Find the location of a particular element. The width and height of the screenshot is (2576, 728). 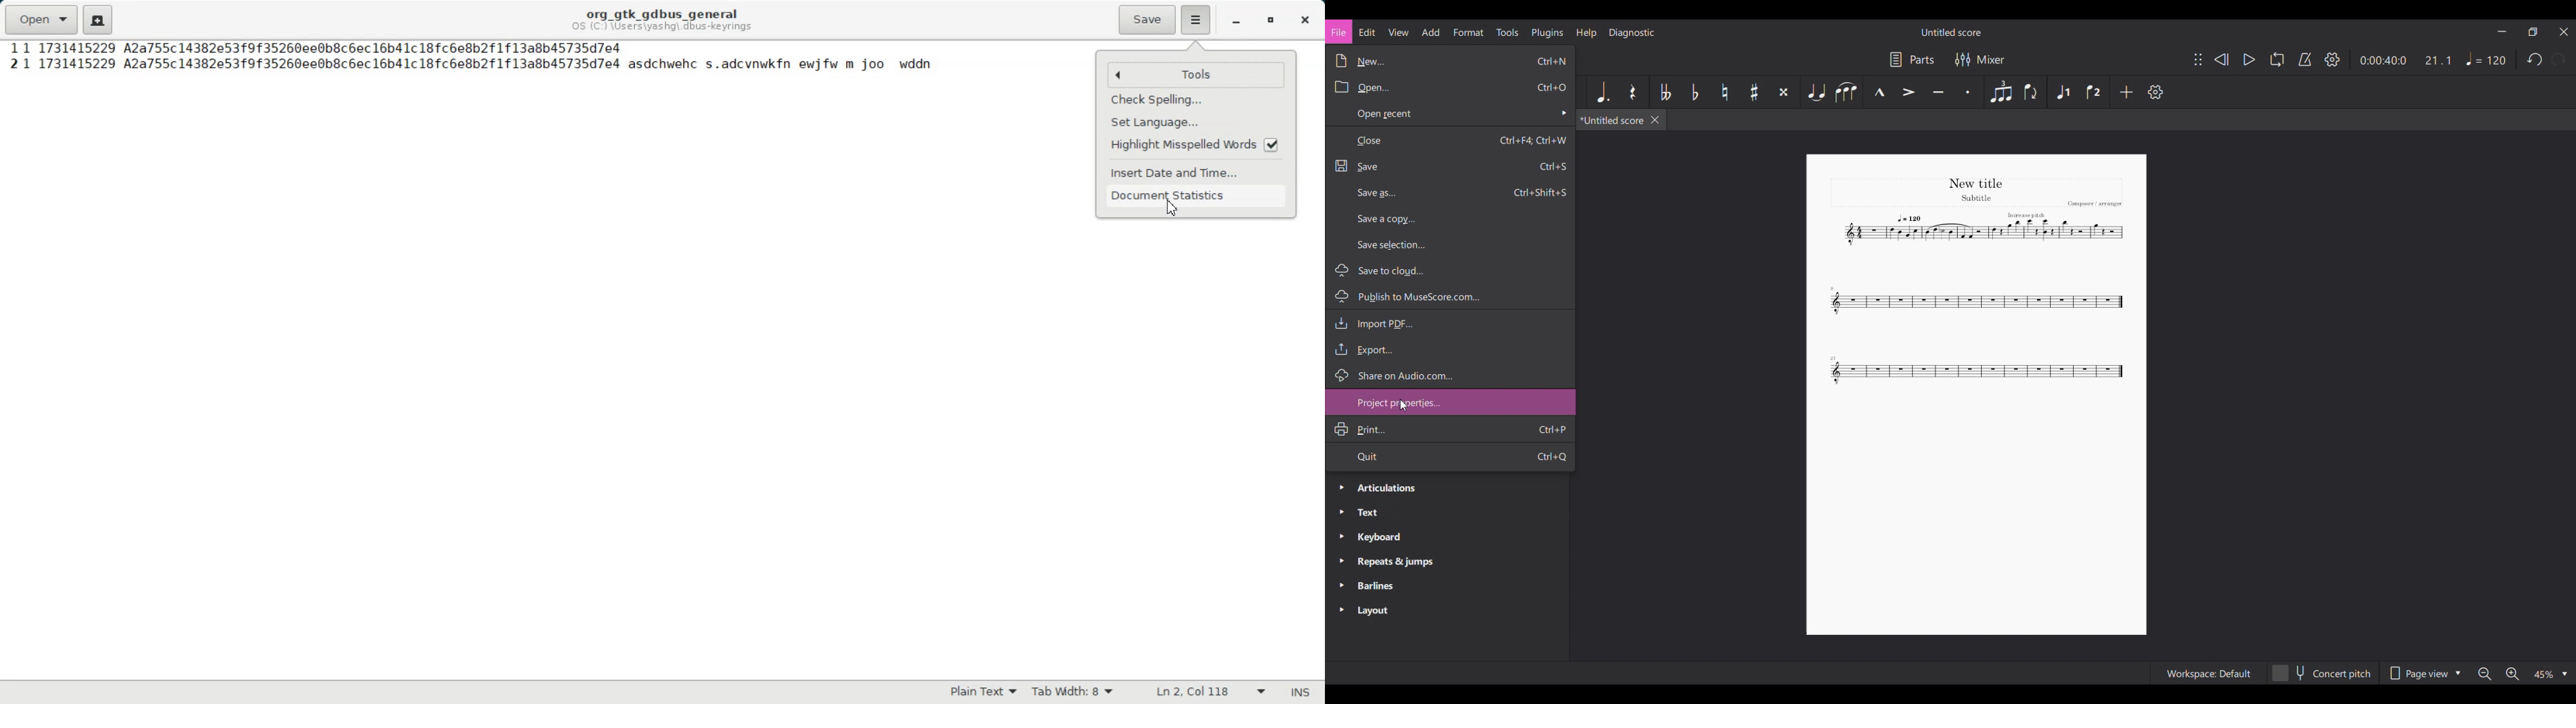

Diagnostic menu is located at coordinates (1632, 33).